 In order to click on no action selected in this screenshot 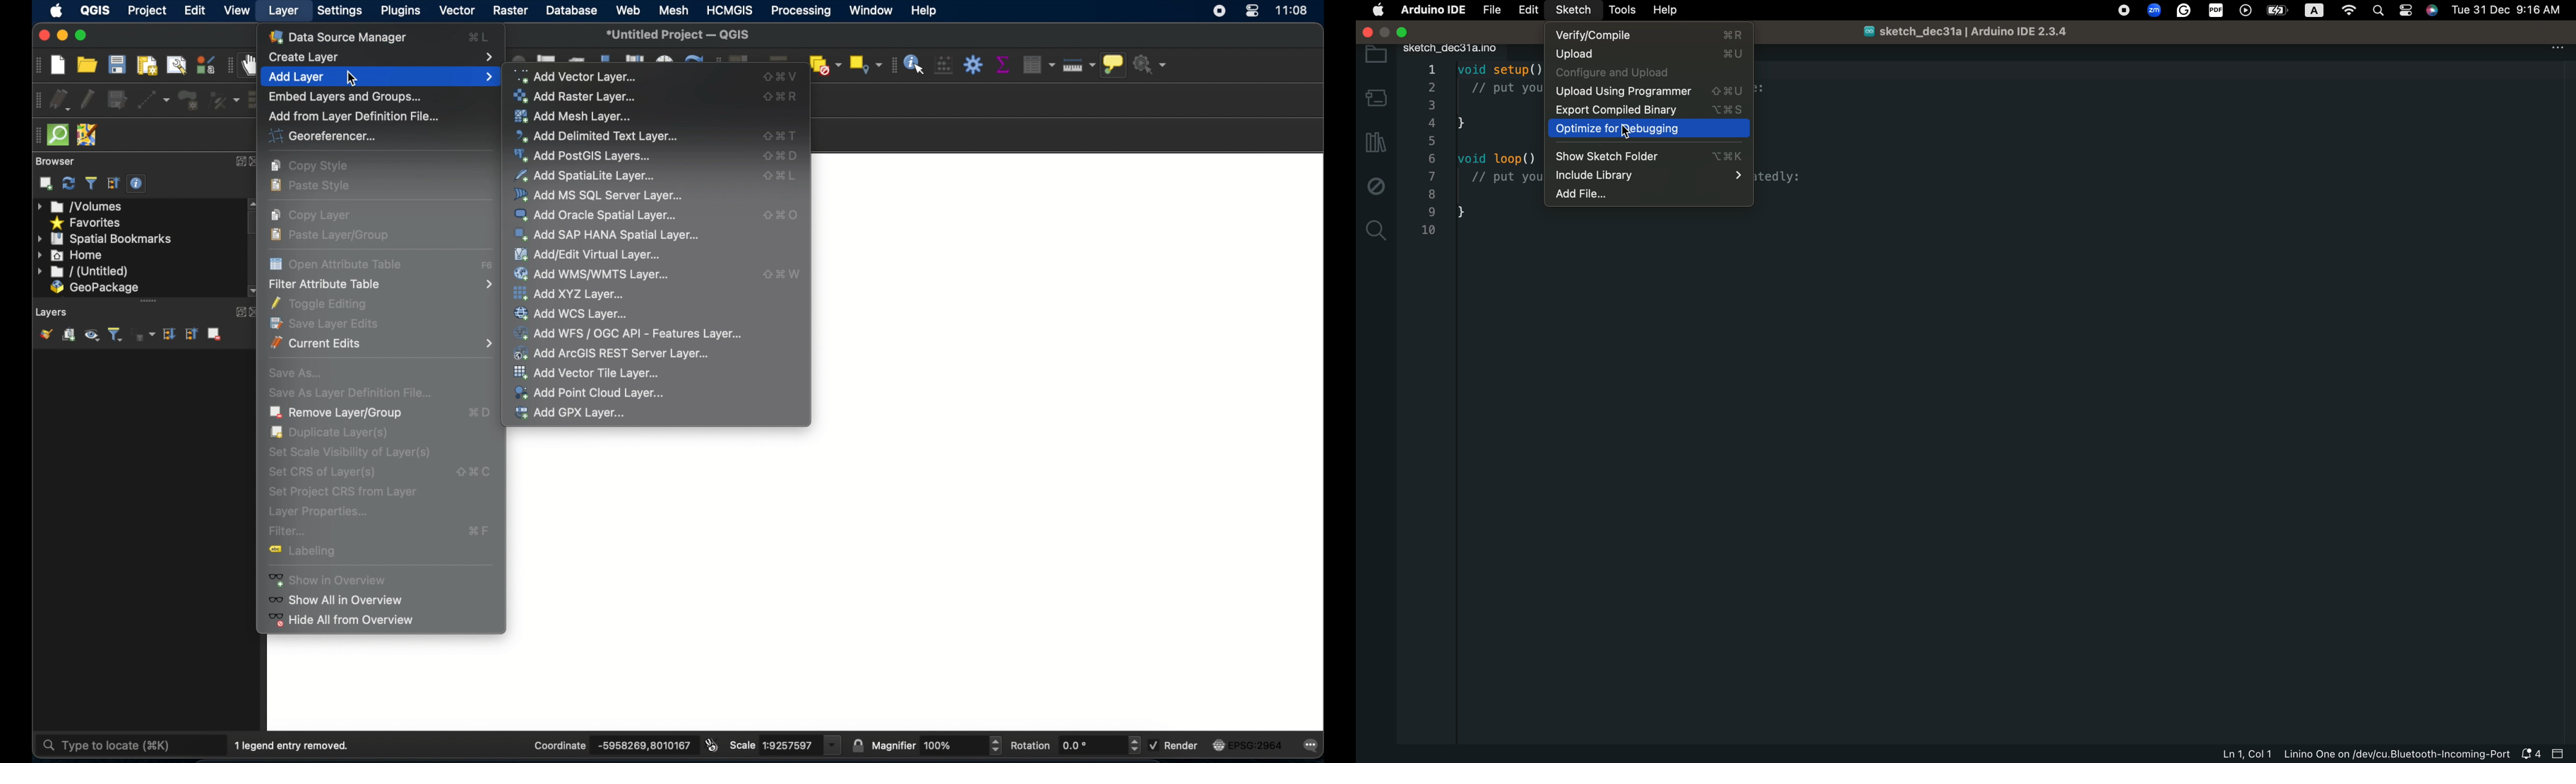, I will do `click(1152, 64)`.